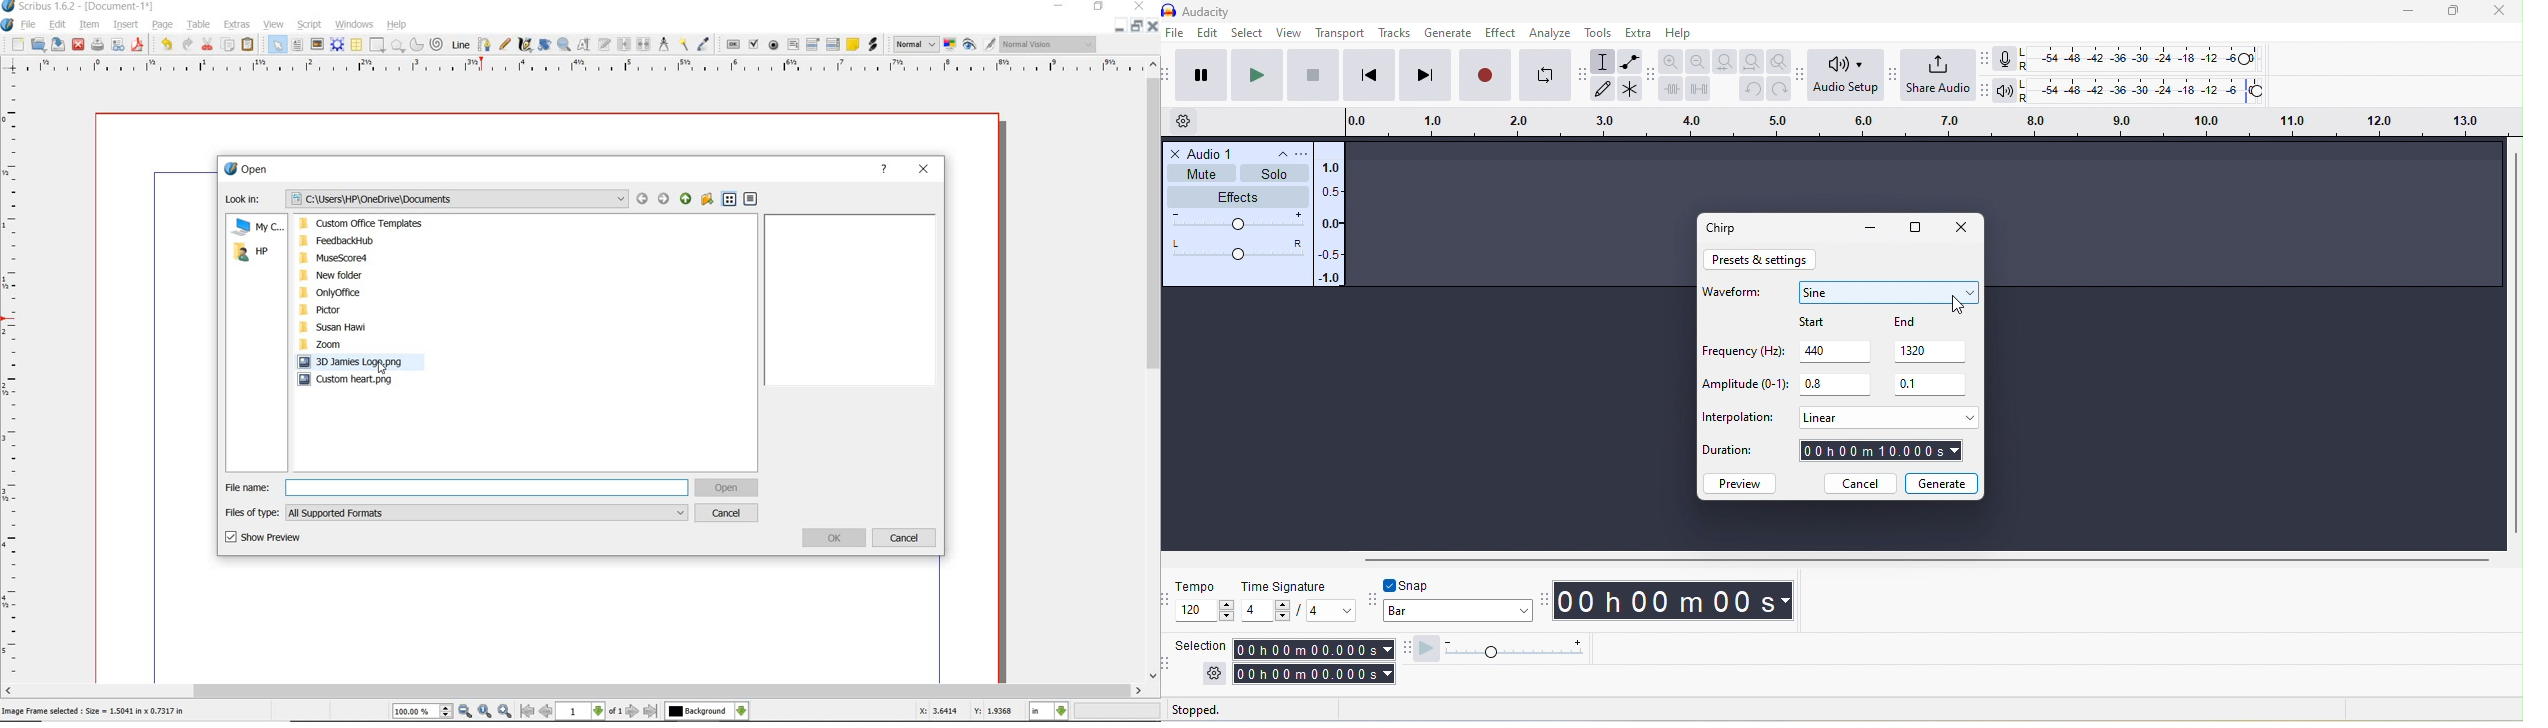  What do you see at coordinates (2514, 343) in the screenshot?
I see `vertical scroll bar` at bounding box center [2514, 343].